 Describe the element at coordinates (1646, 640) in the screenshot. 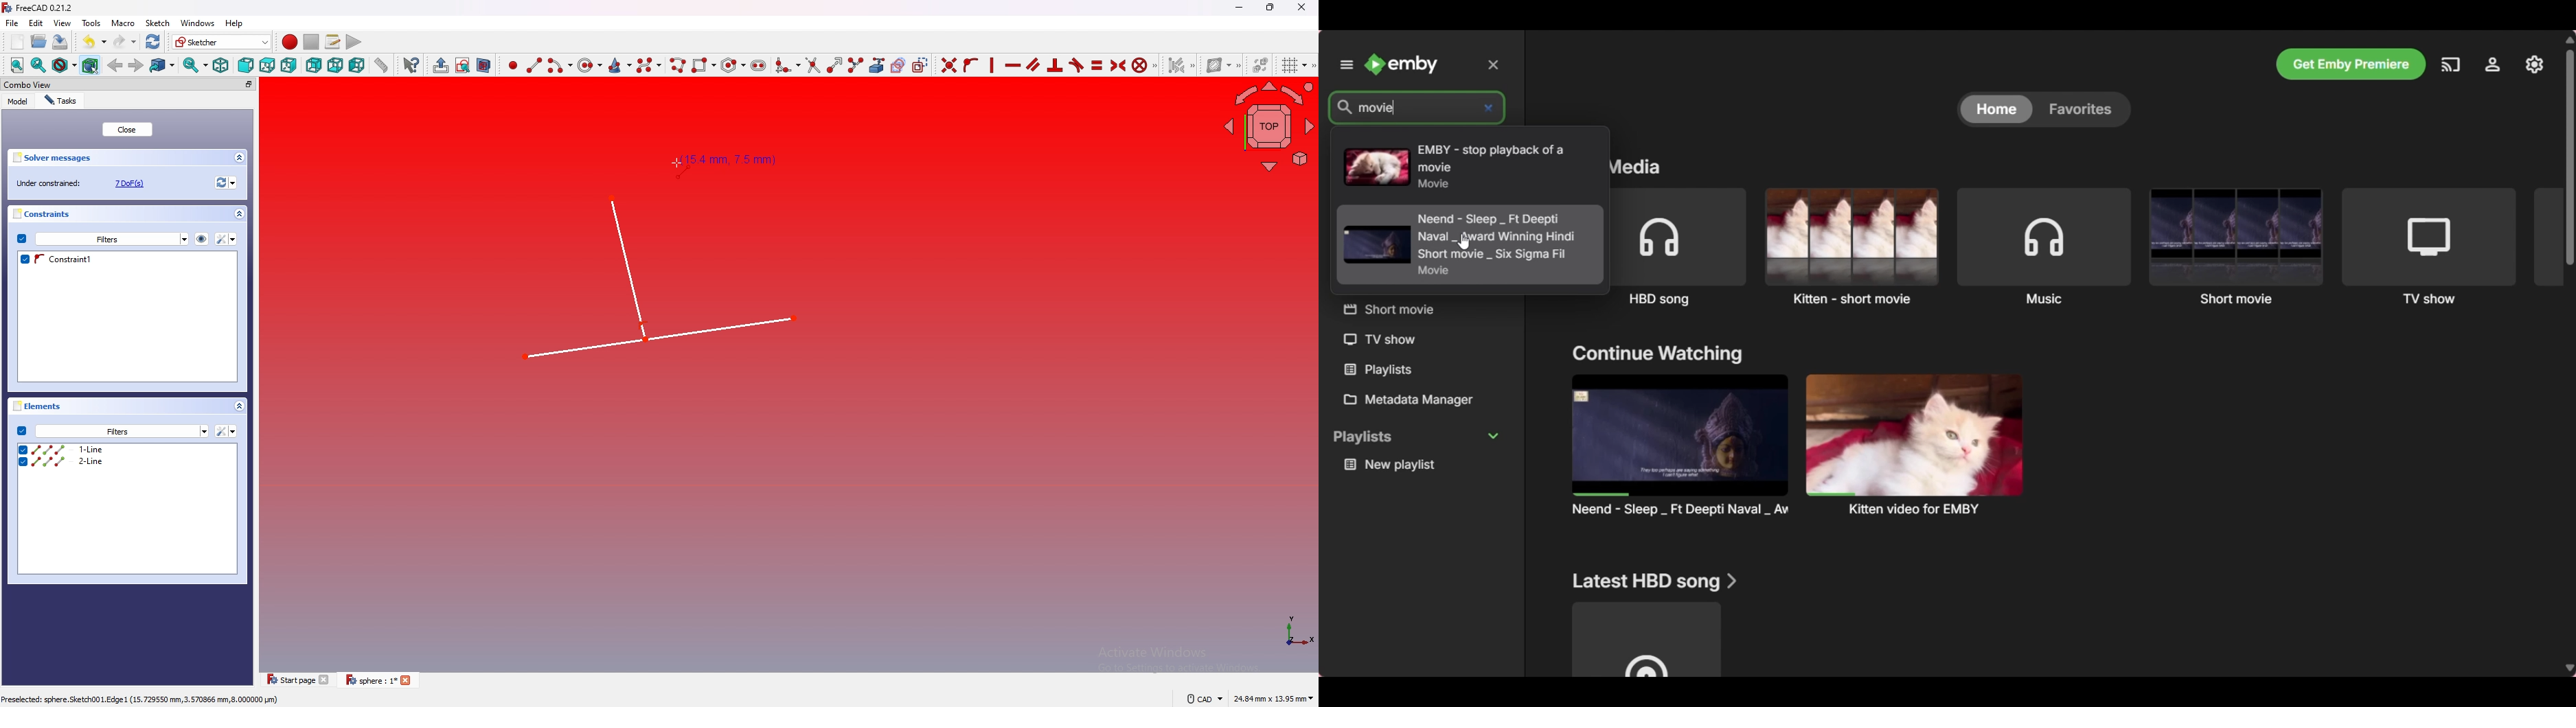

I see `Media file under above mentioned section` at that location.